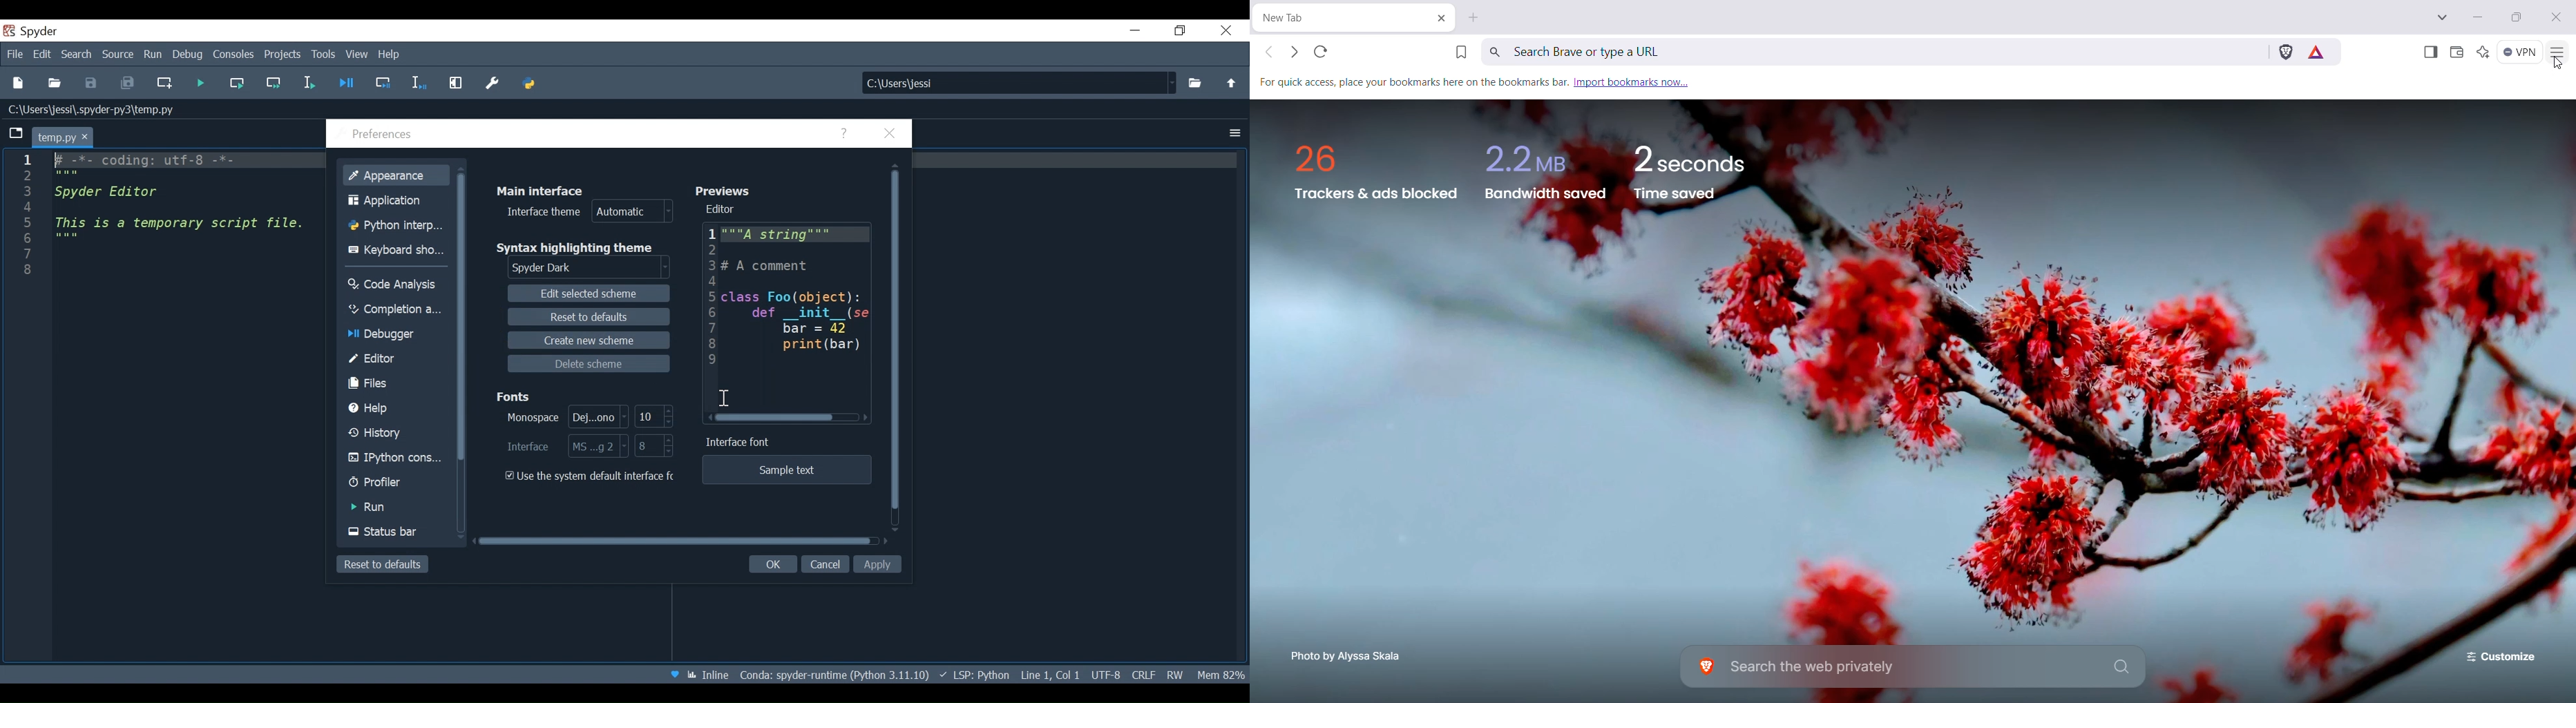 The width and height of the screenshot is (2576, 728). I want to click on Appearance, so click(399, 174).